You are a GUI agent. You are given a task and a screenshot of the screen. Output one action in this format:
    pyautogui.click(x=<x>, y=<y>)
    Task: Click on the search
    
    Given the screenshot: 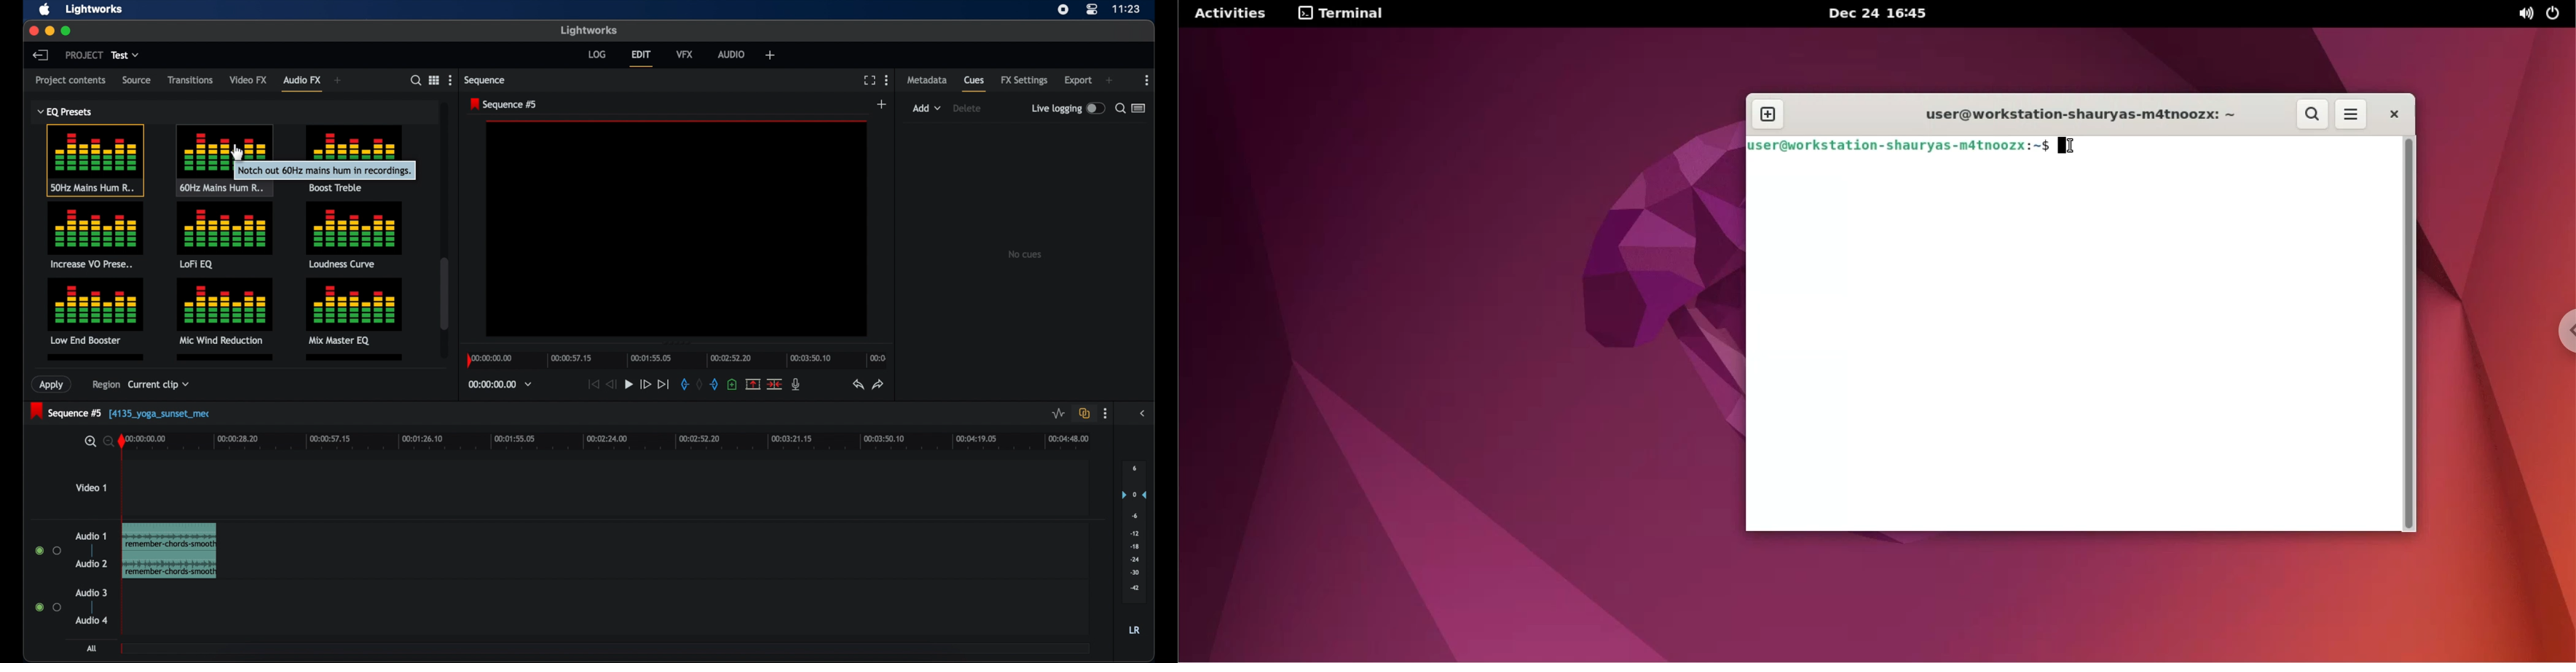 What is the action you would take?
    pyautogui.click(x=1121, y=108)
    